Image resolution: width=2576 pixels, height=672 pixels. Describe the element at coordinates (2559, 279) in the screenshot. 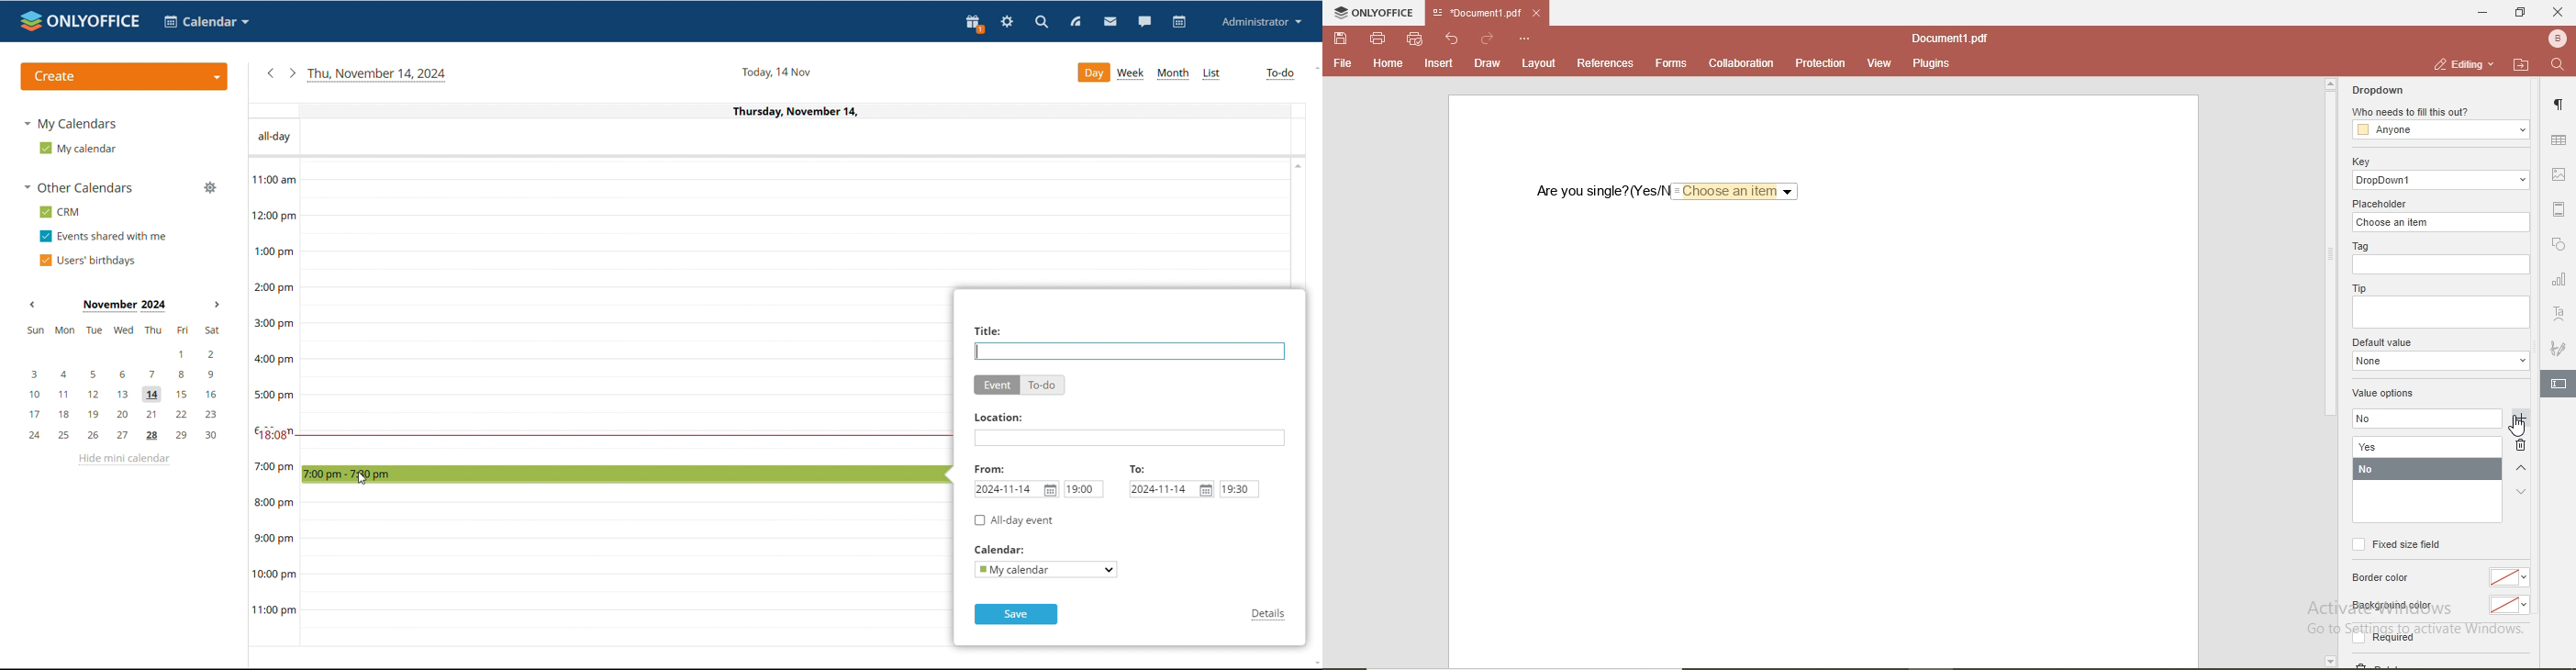

I see `chart` at that location.